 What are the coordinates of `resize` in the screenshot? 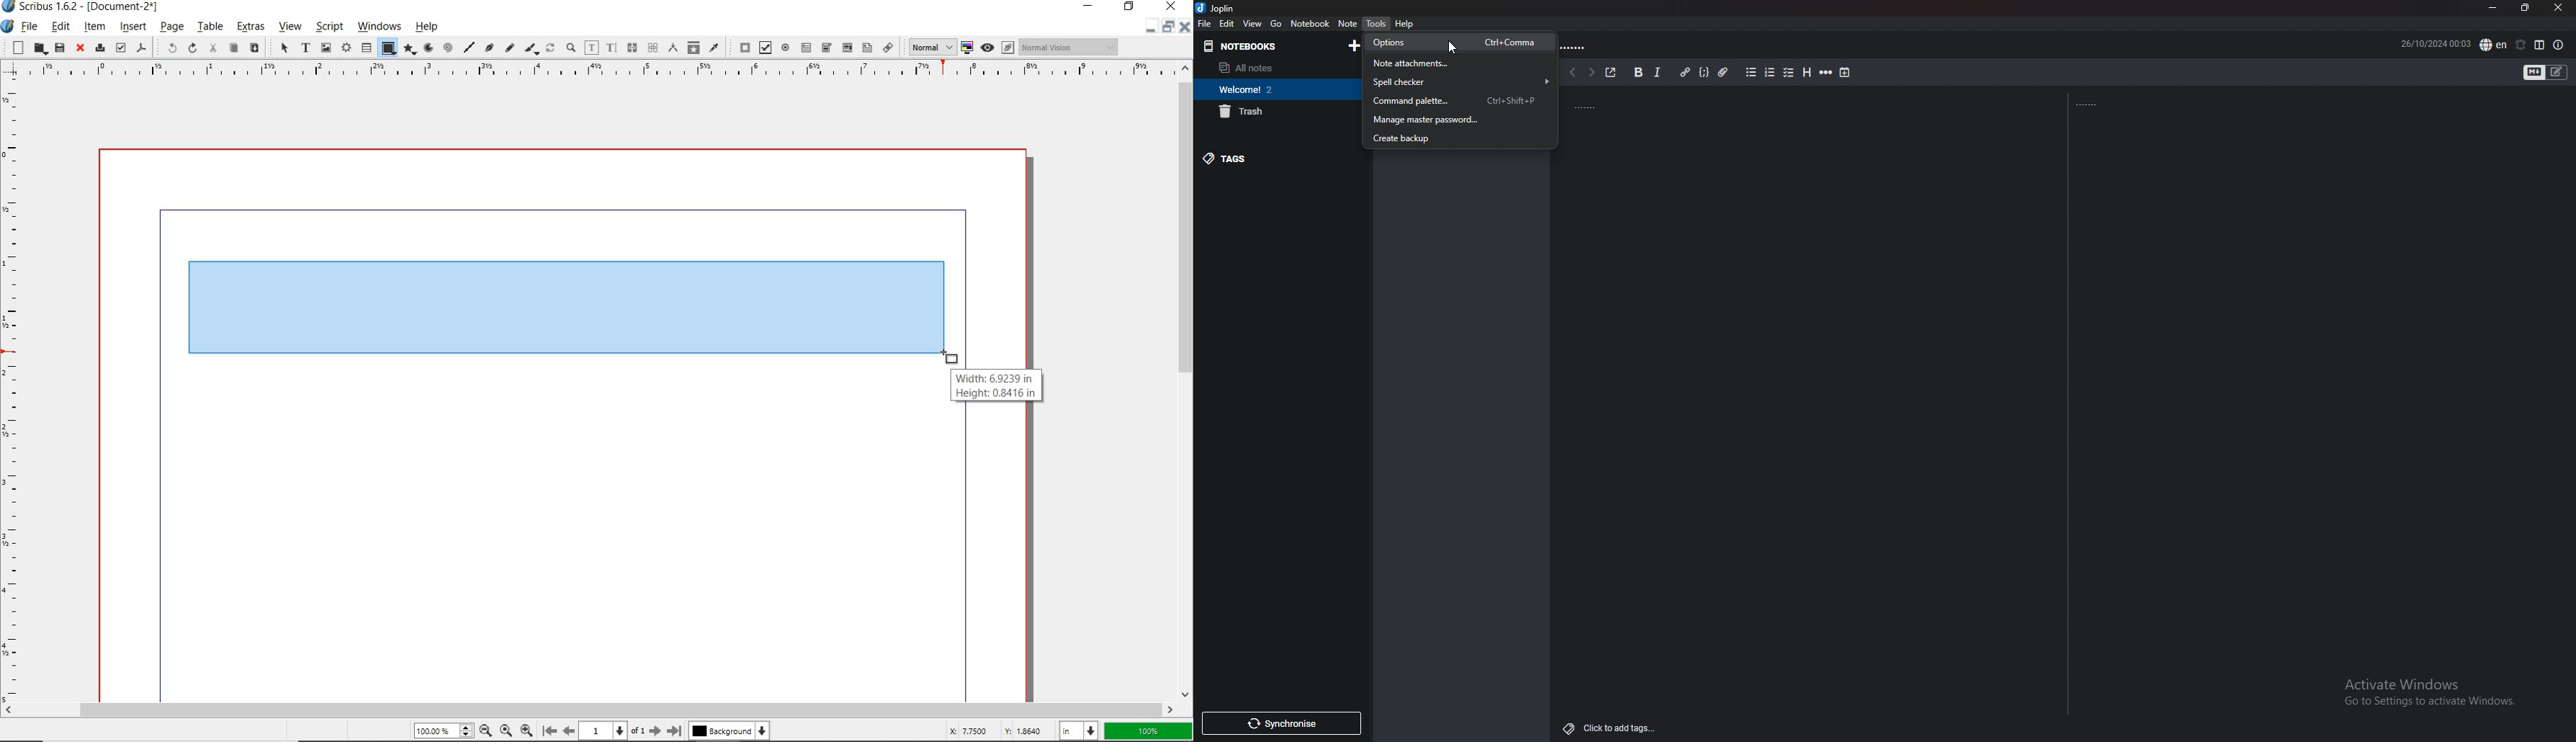 It's located at (2525, 7).